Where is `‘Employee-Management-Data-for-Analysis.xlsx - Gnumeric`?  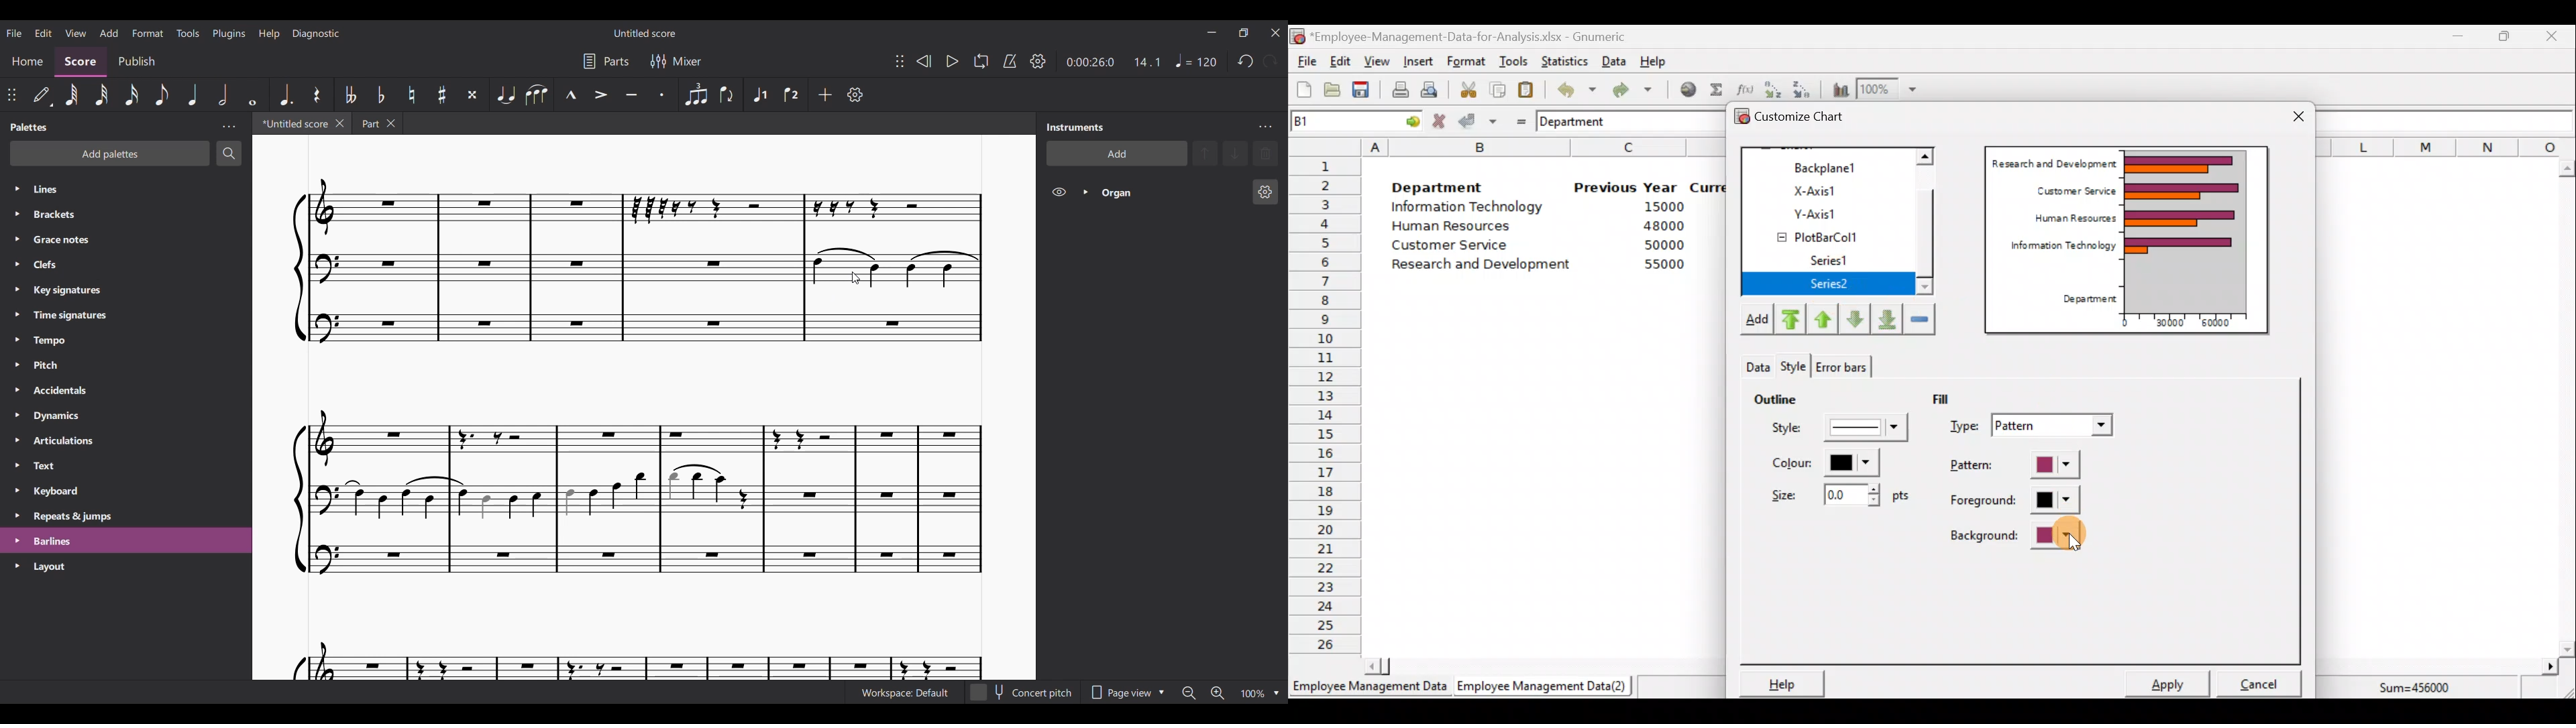
‘Employee-Management-Data-for-Analysis.xlsx - Gnumeric is located at coordinates (1472, 36).